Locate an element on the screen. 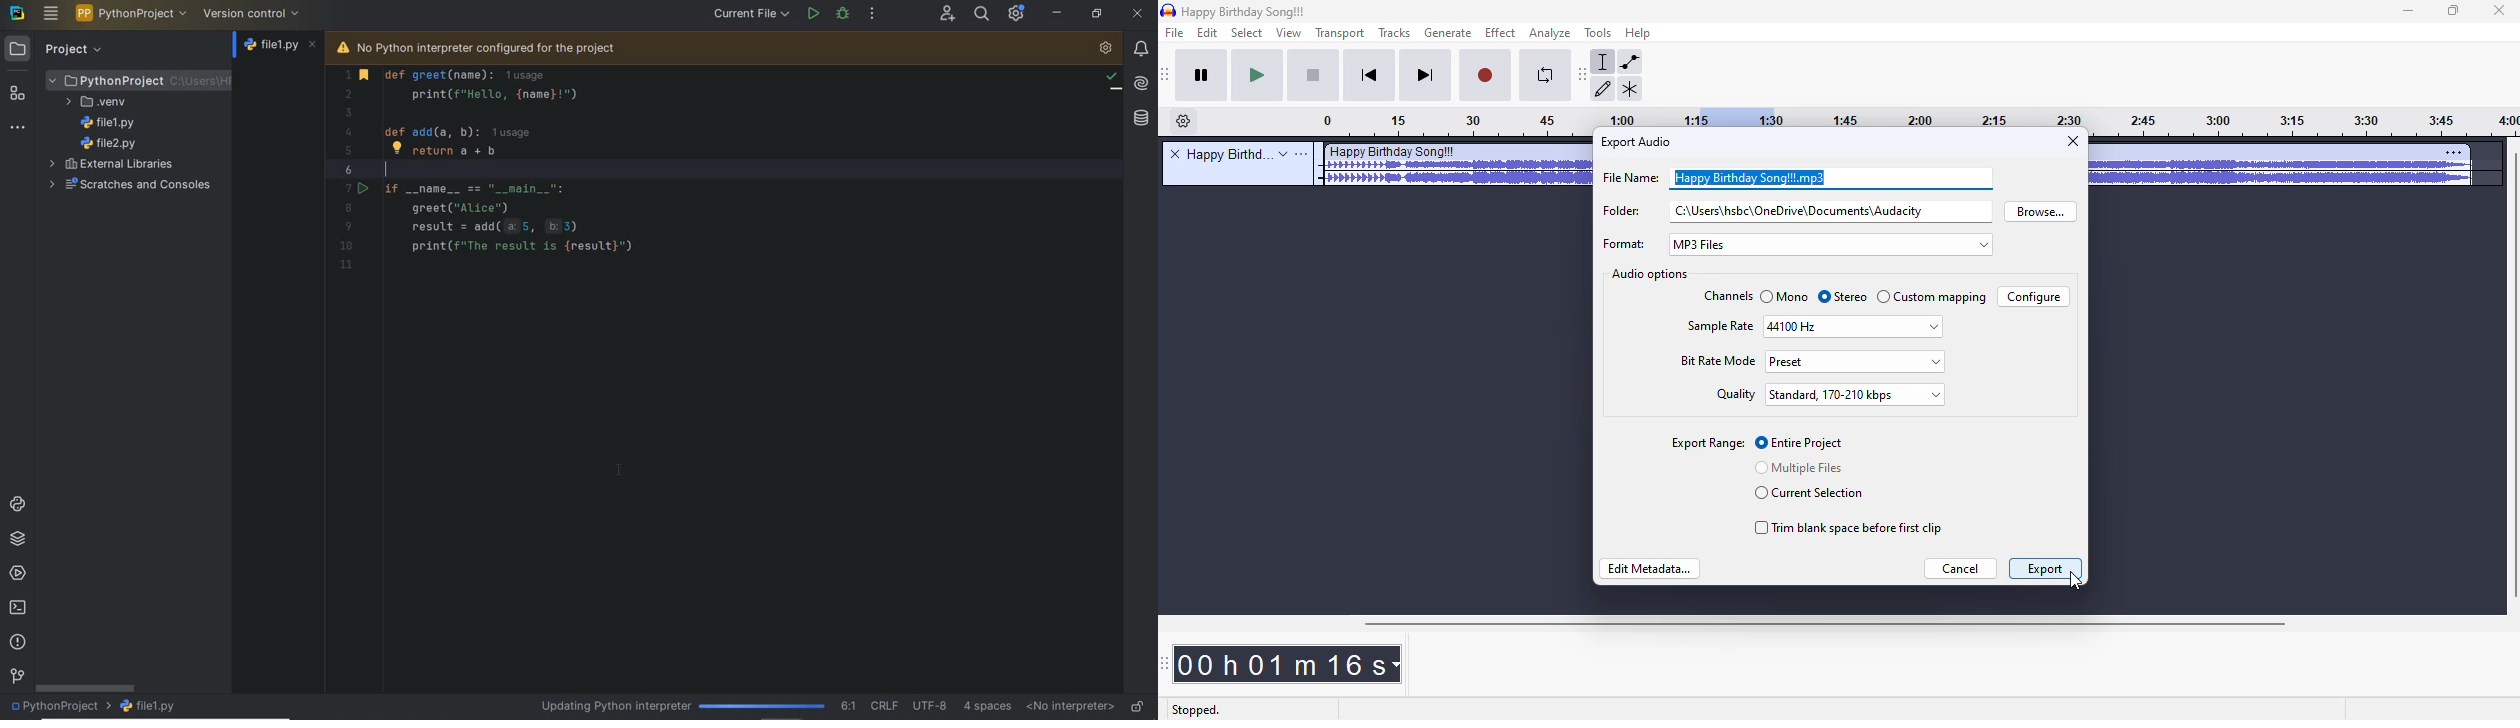 The width and height of the screenshot is (2520, 728). updating python interpreter is located at coordinates (679, 705).